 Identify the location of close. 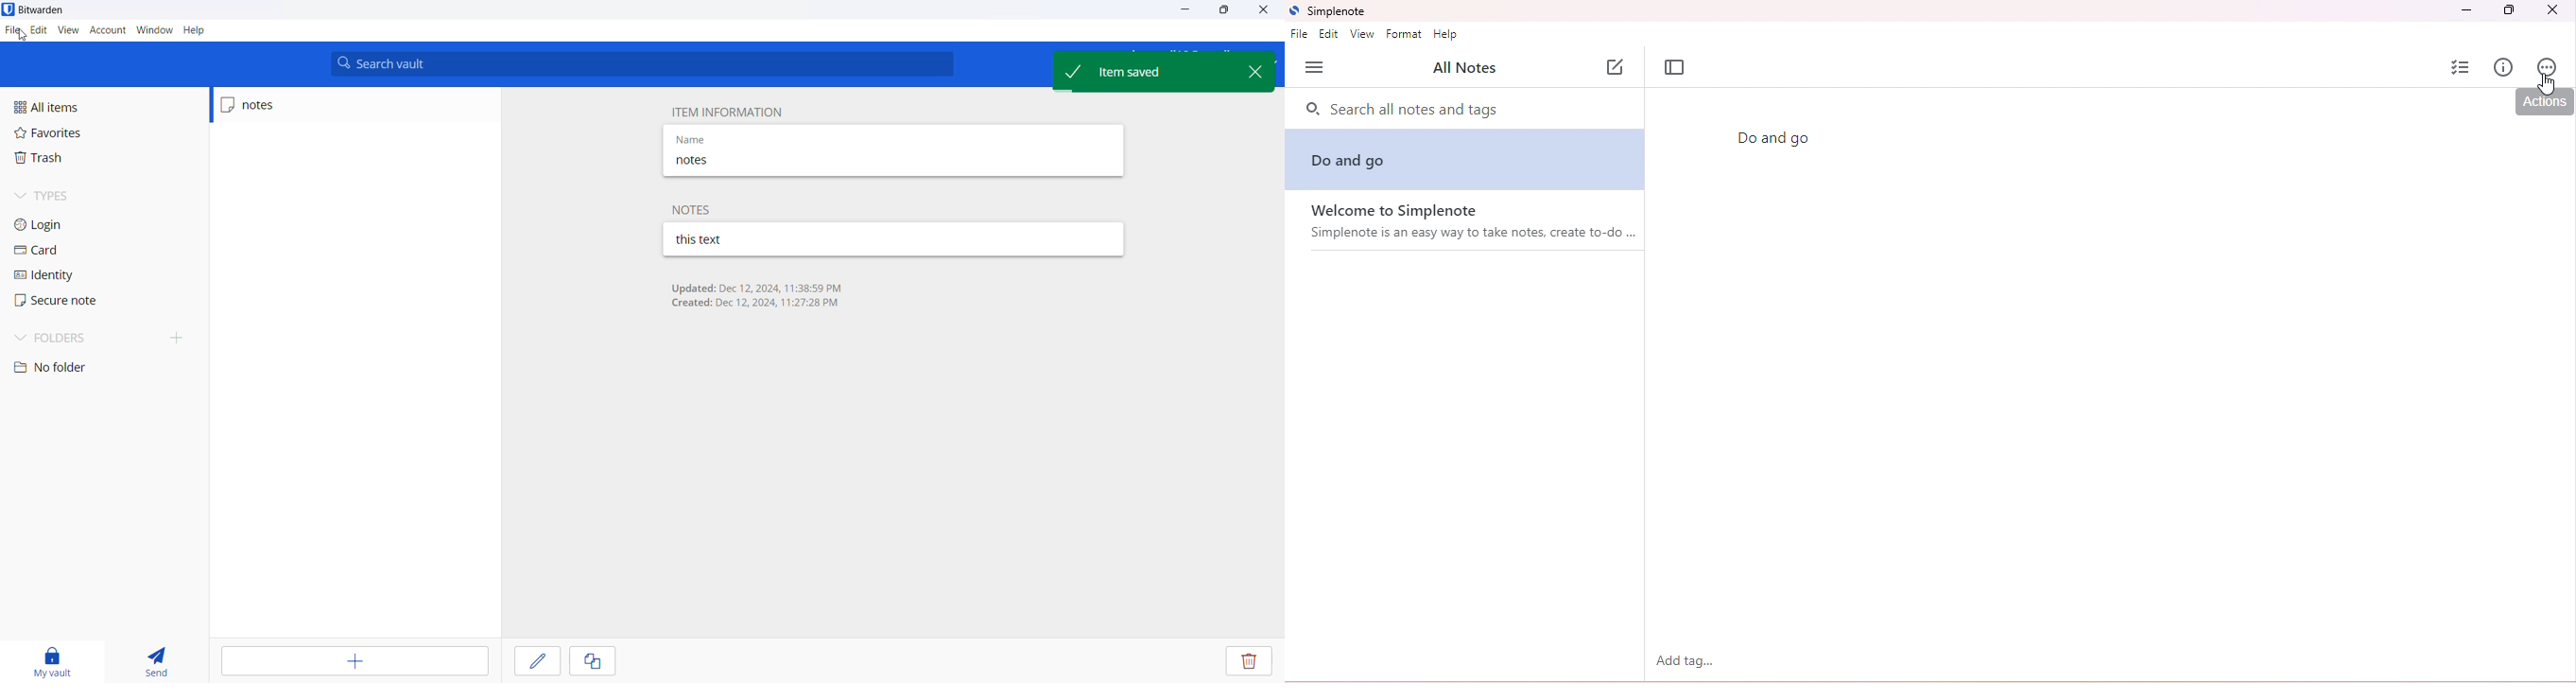
(1259, 10).